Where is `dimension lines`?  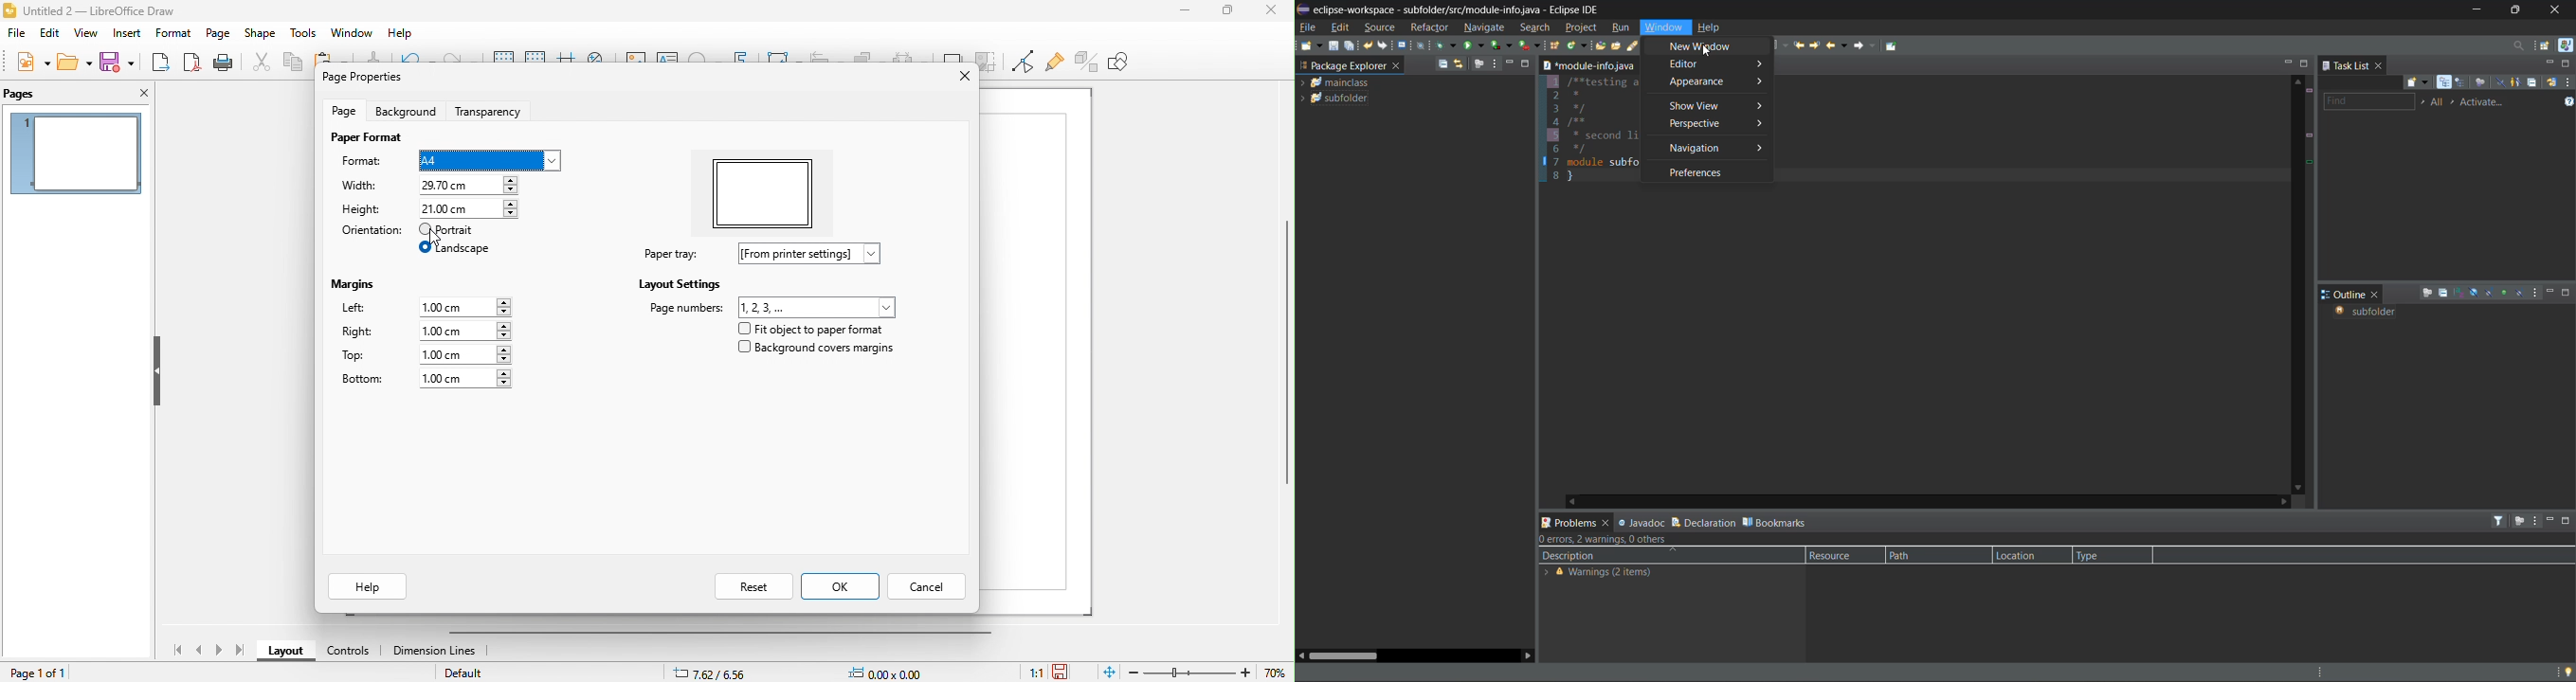
dimension lines is located at coordinates (438, 653).